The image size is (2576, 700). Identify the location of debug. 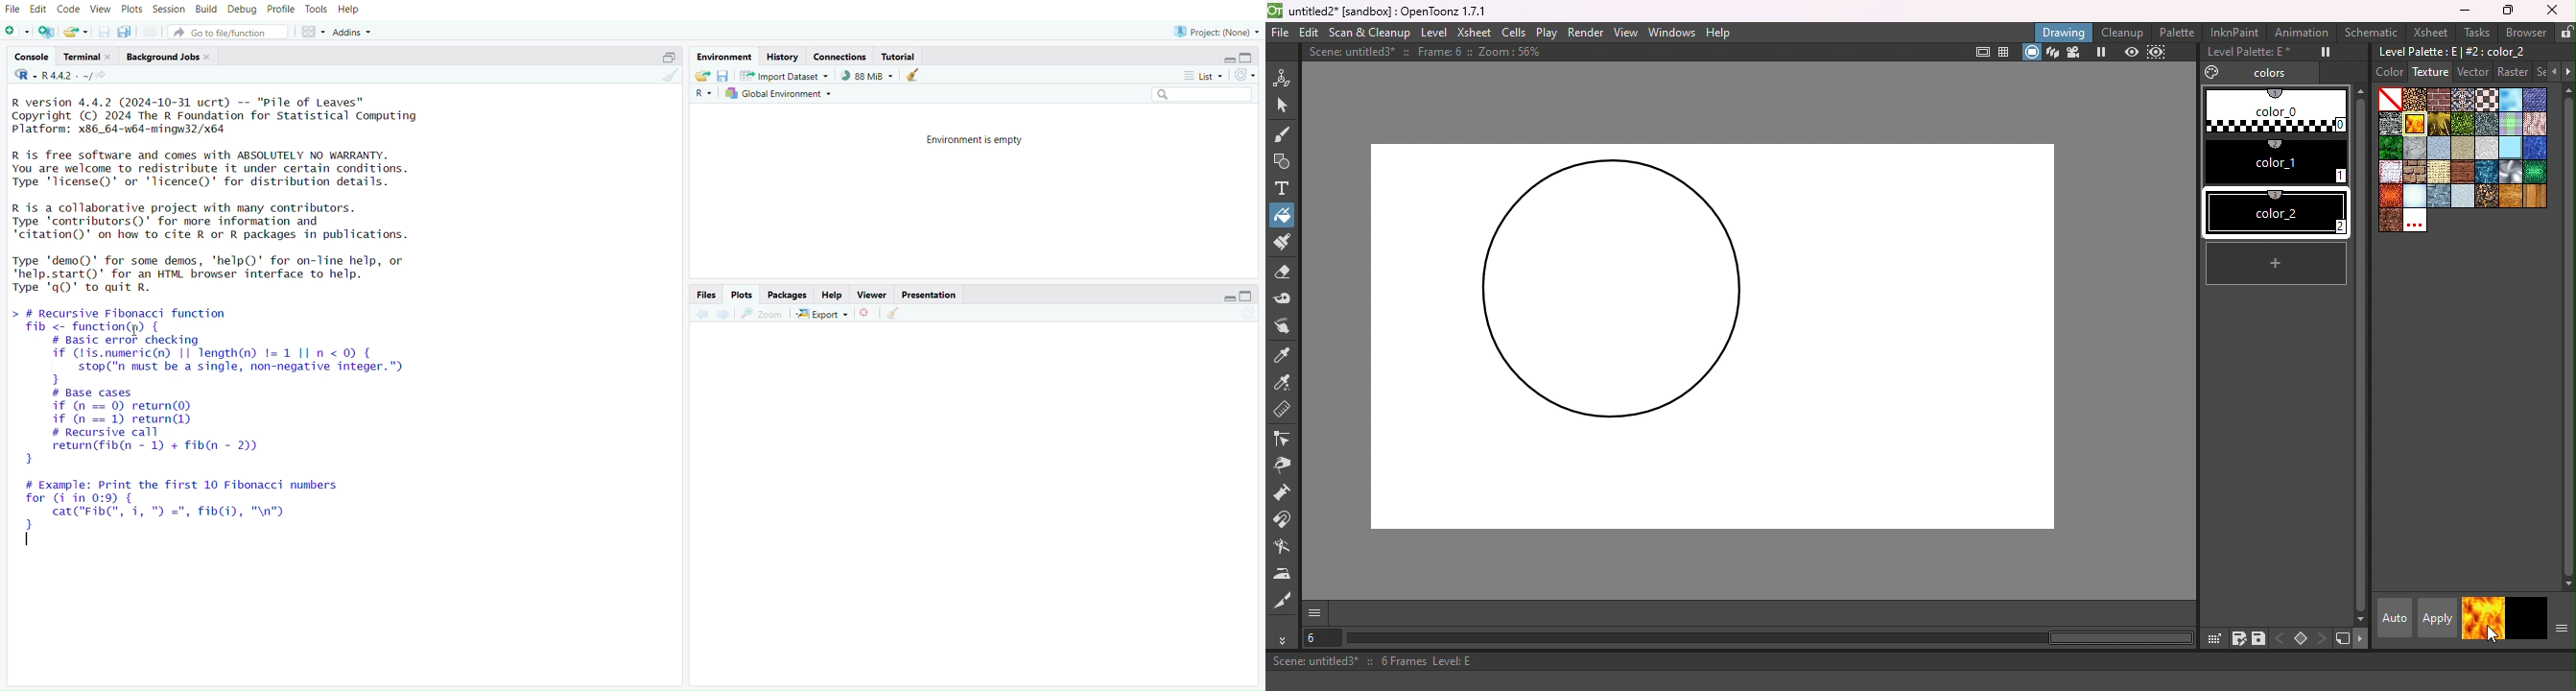
(243, 11).